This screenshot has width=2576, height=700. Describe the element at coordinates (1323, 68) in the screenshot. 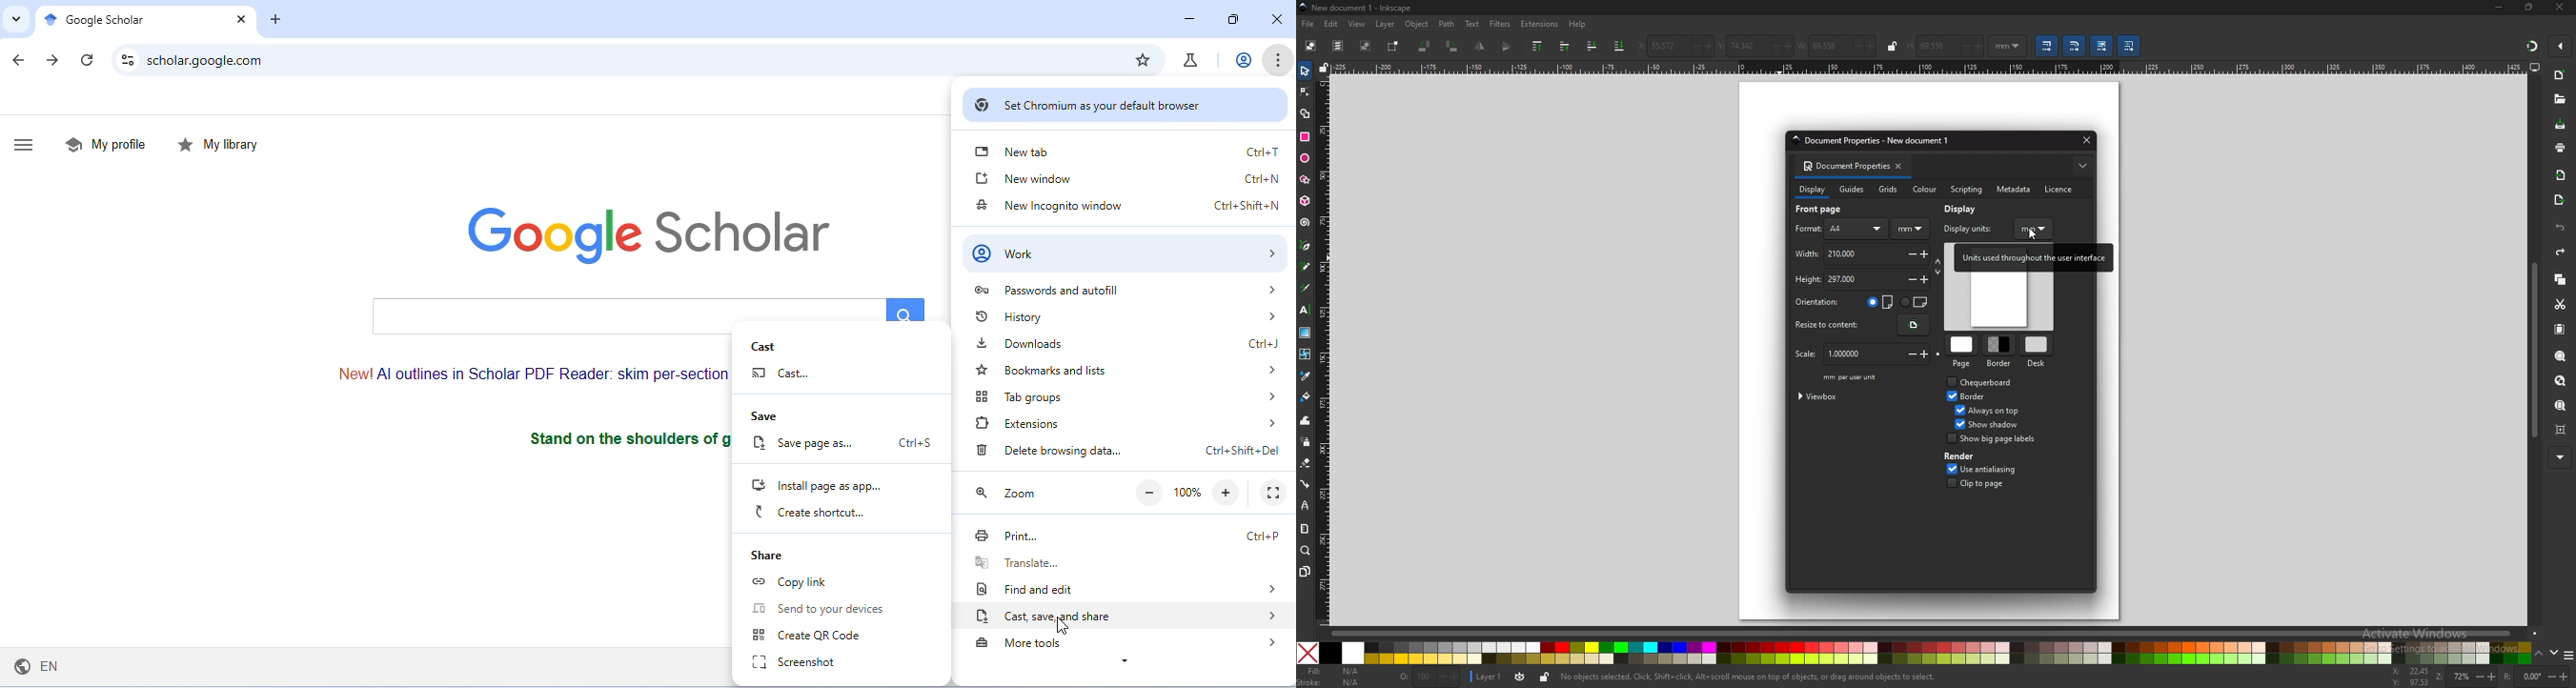

I see `lock guides` at that location.